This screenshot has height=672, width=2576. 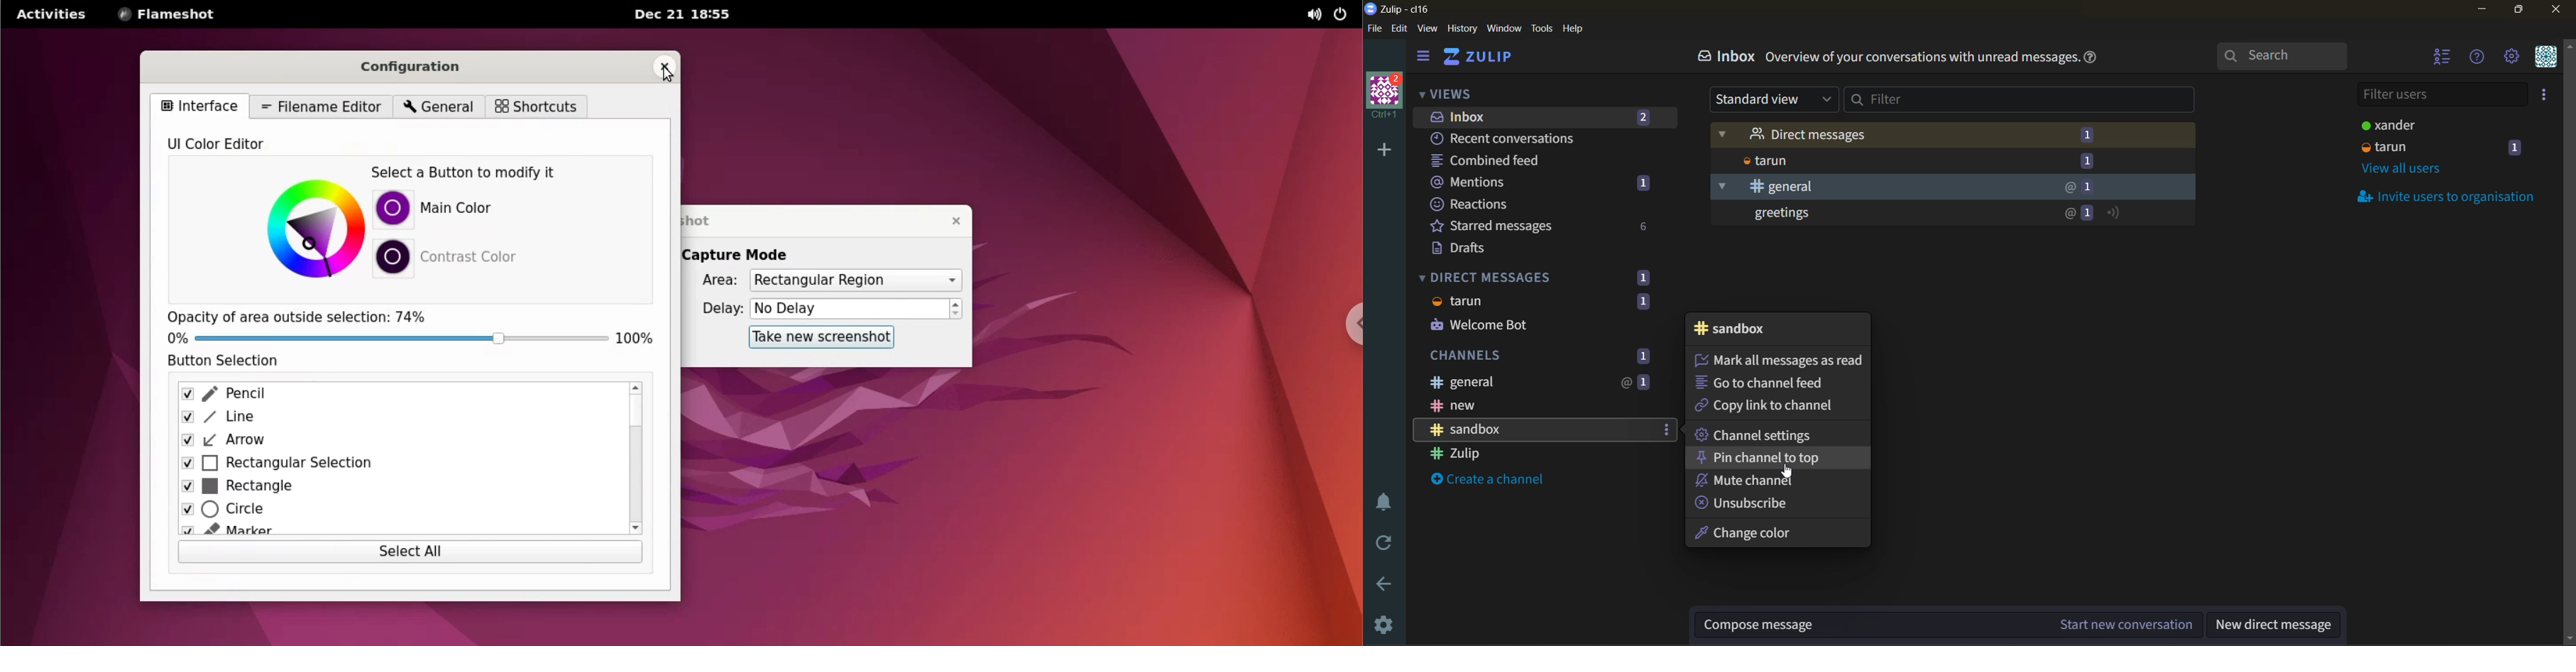 I want to click on unread messages, so click(x=1954, y=215).